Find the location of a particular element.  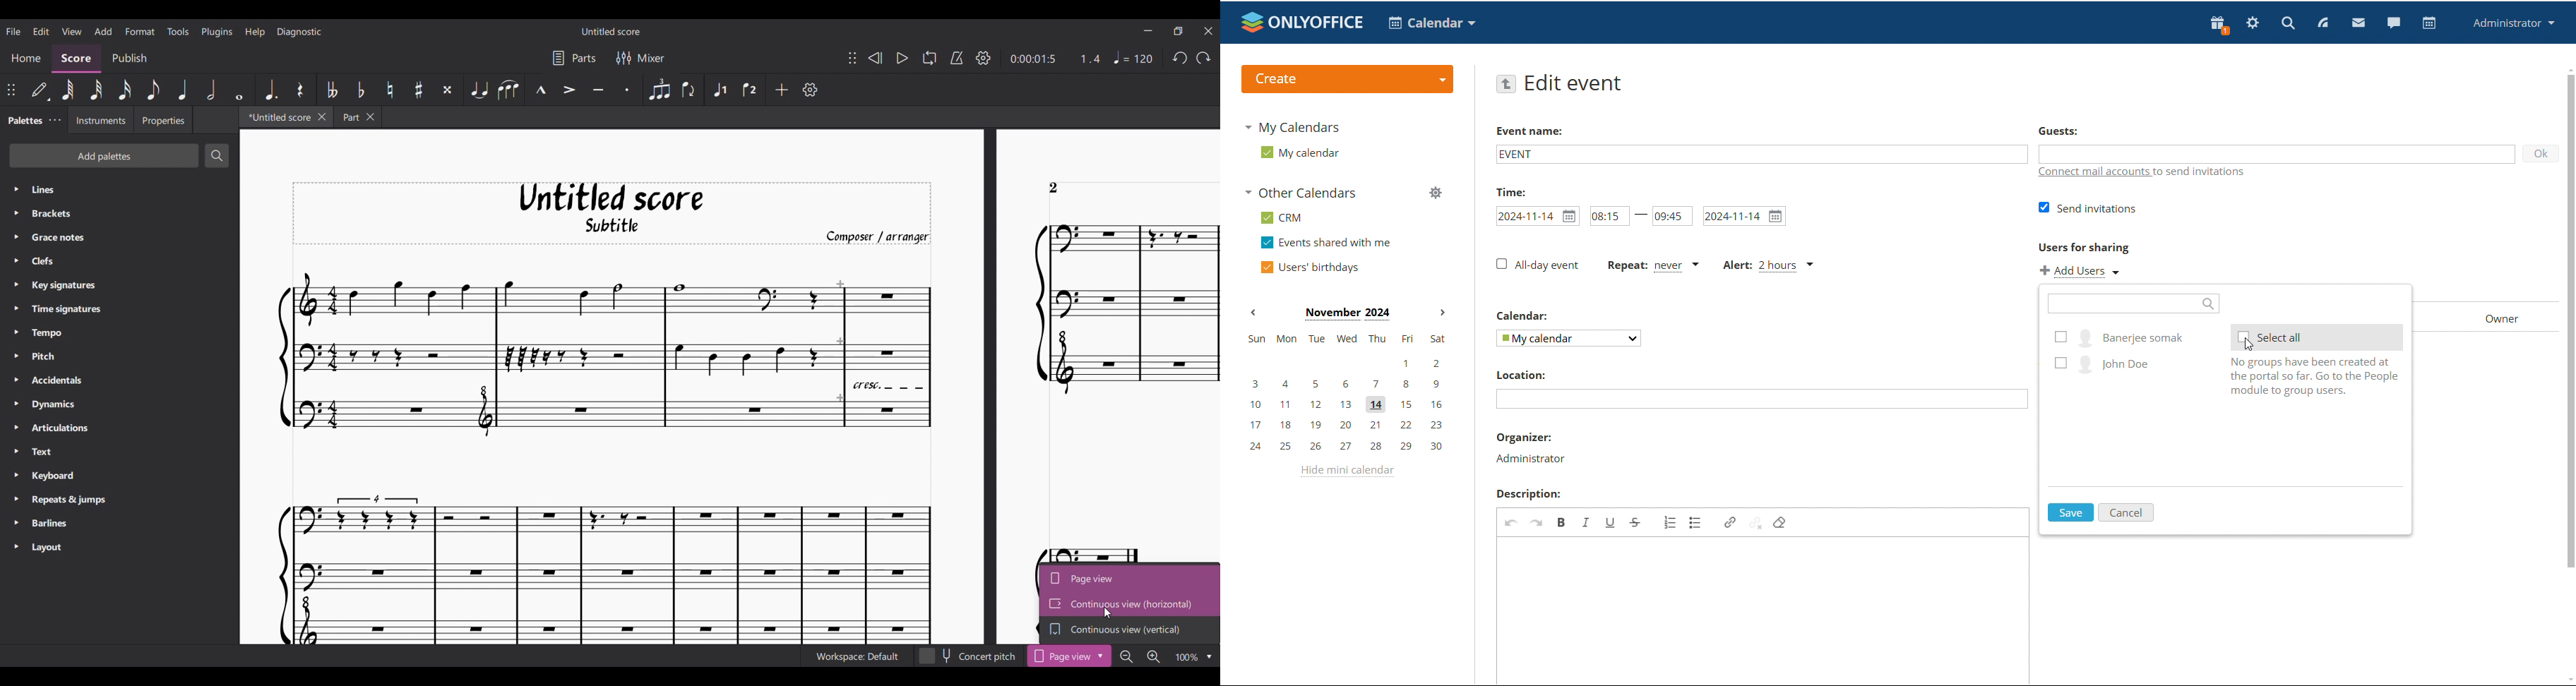

Redo is located at coordinates (1204, 58).